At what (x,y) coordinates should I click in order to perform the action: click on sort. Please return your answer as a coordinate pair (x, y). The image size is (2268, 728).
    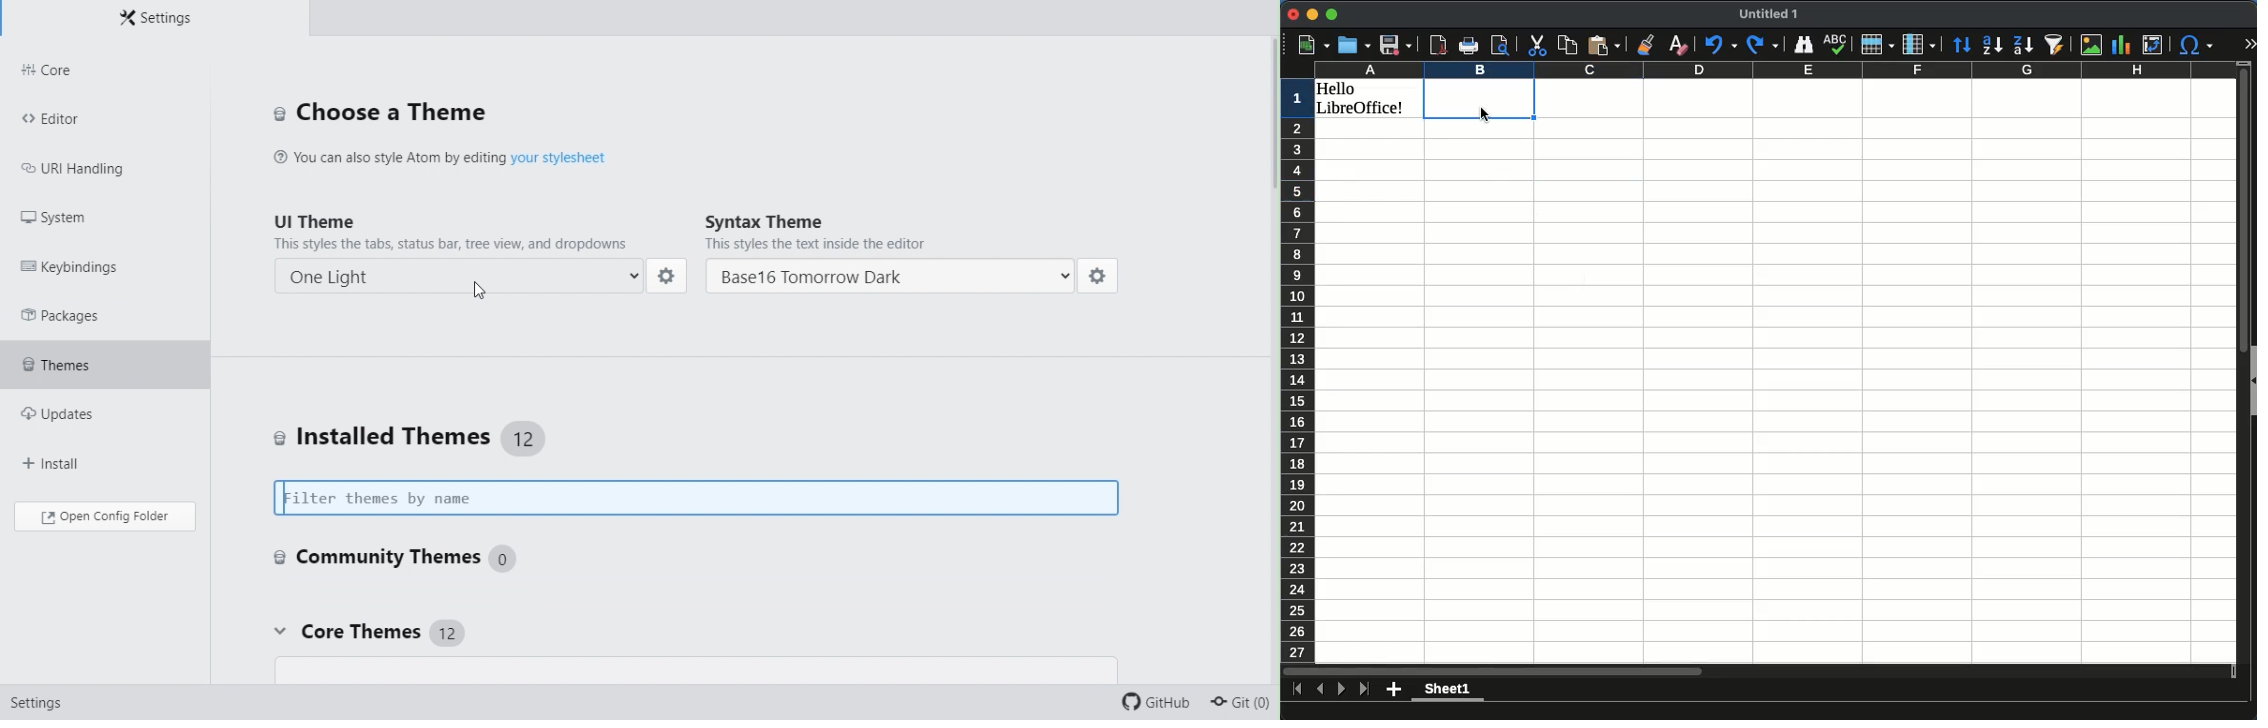
    Looking at the image, I should click on (1961, 43).